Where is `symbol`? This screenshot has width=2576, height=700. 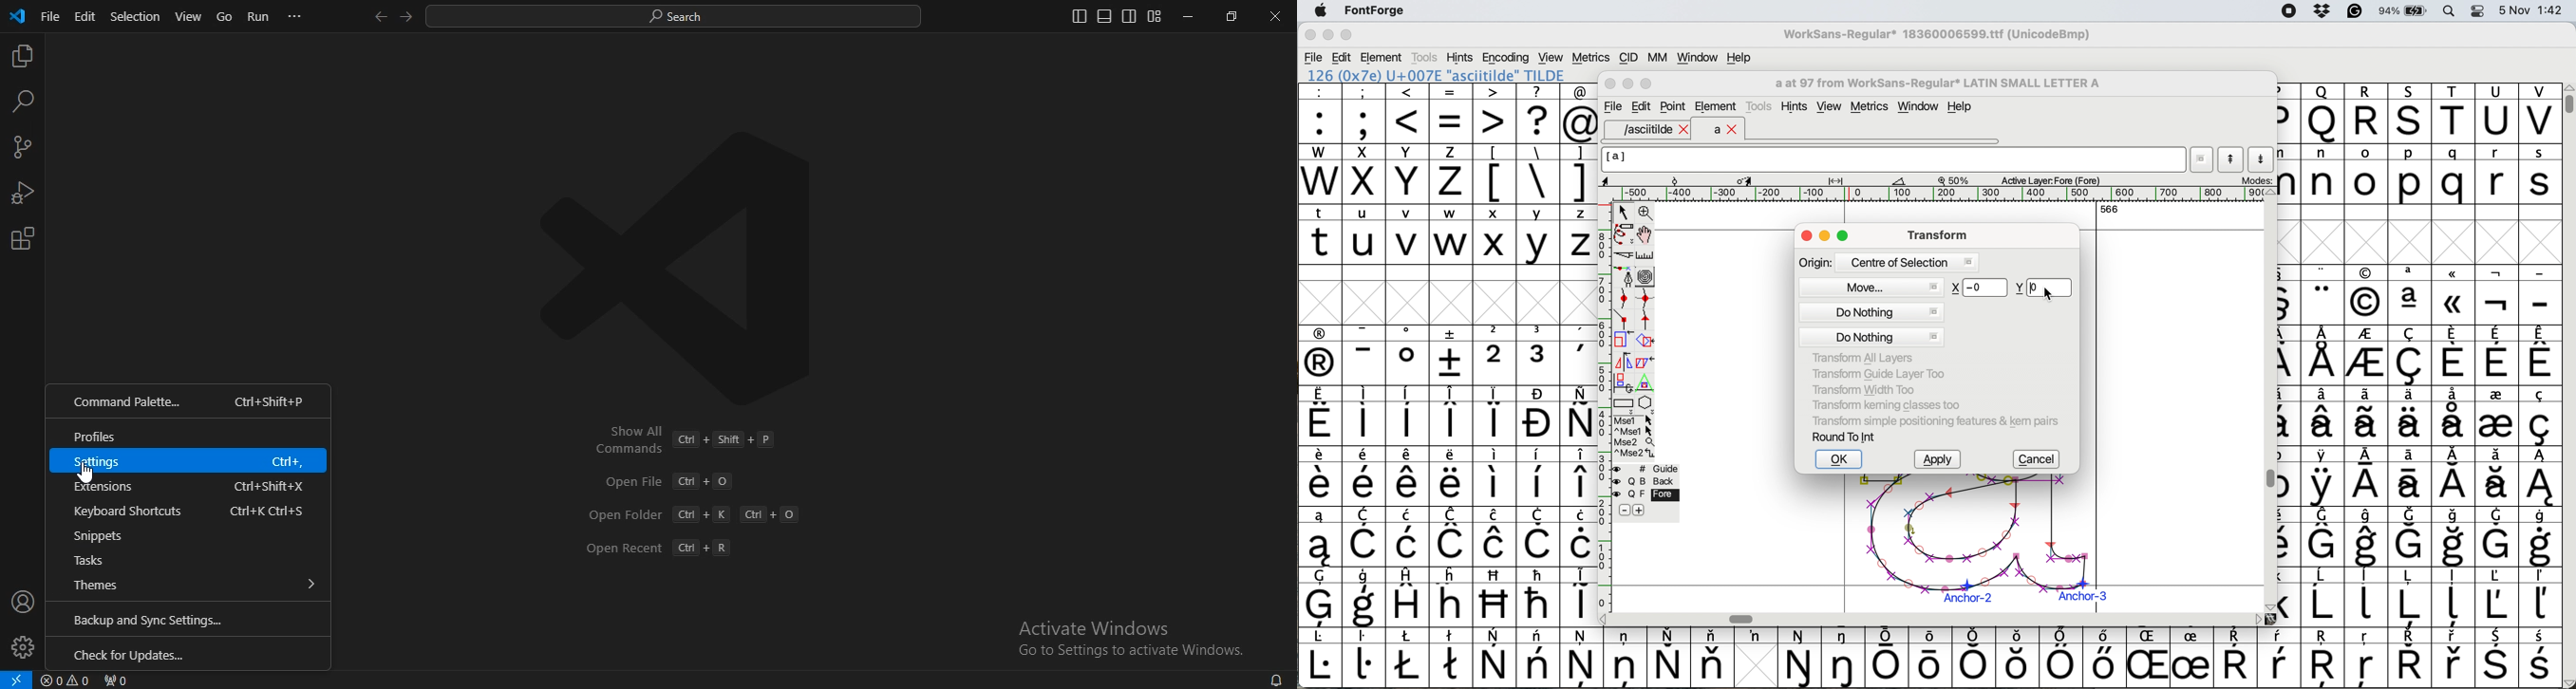 symbol is located at coordinates (1800, 658).